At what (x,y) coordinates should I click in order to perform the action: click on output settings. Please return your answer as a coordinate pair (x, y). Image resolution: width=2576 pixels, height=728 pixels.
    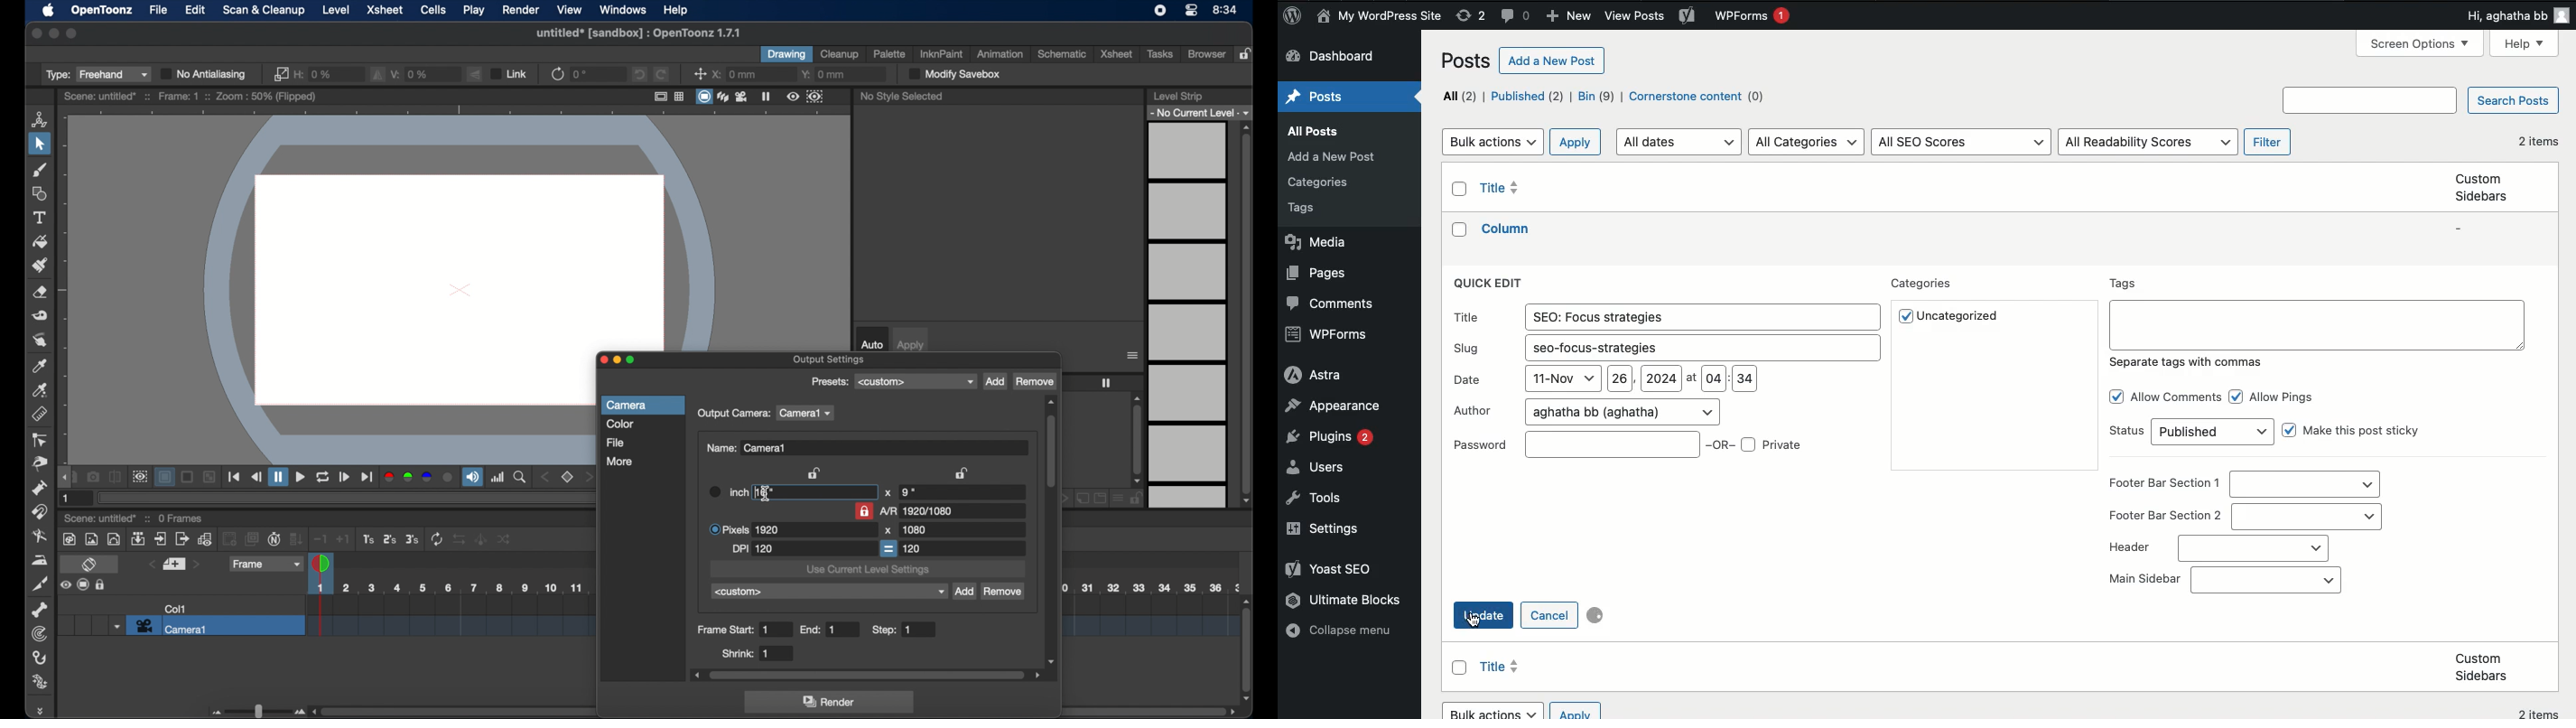
    Looking at the image, I should click on (830, 360).